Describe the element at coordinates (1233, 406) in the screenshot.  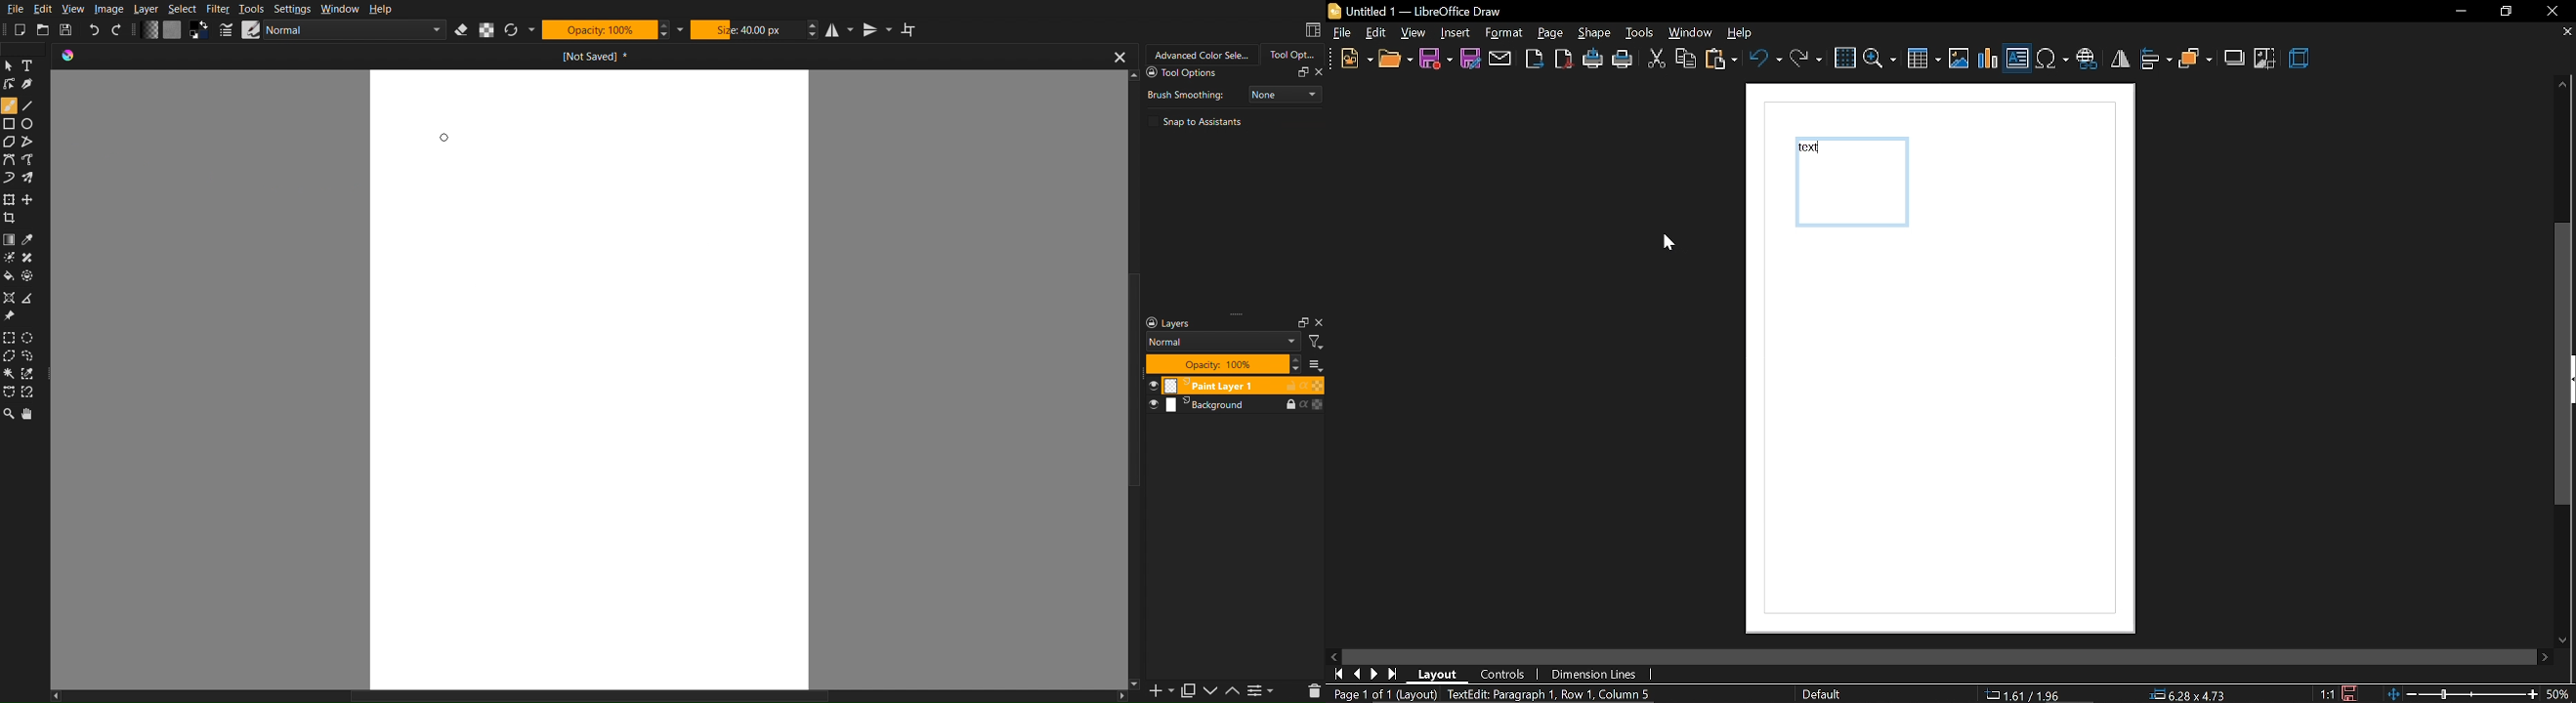
I see `Layers` at that location.